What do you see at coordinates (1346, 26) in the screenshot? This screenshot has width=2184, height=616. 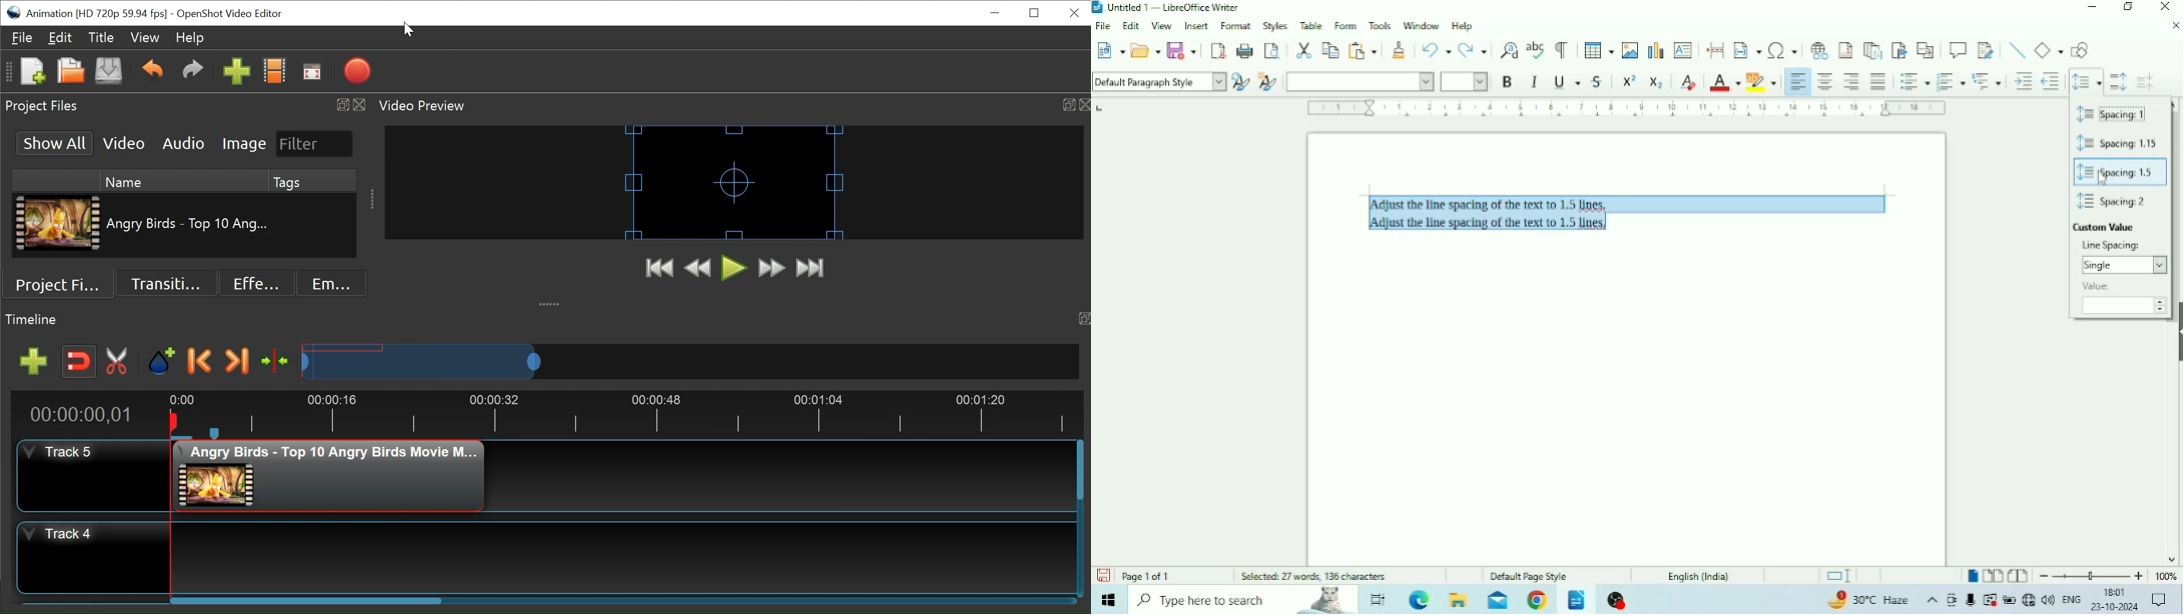 I see `Form` at bounding box center [1346, 26].